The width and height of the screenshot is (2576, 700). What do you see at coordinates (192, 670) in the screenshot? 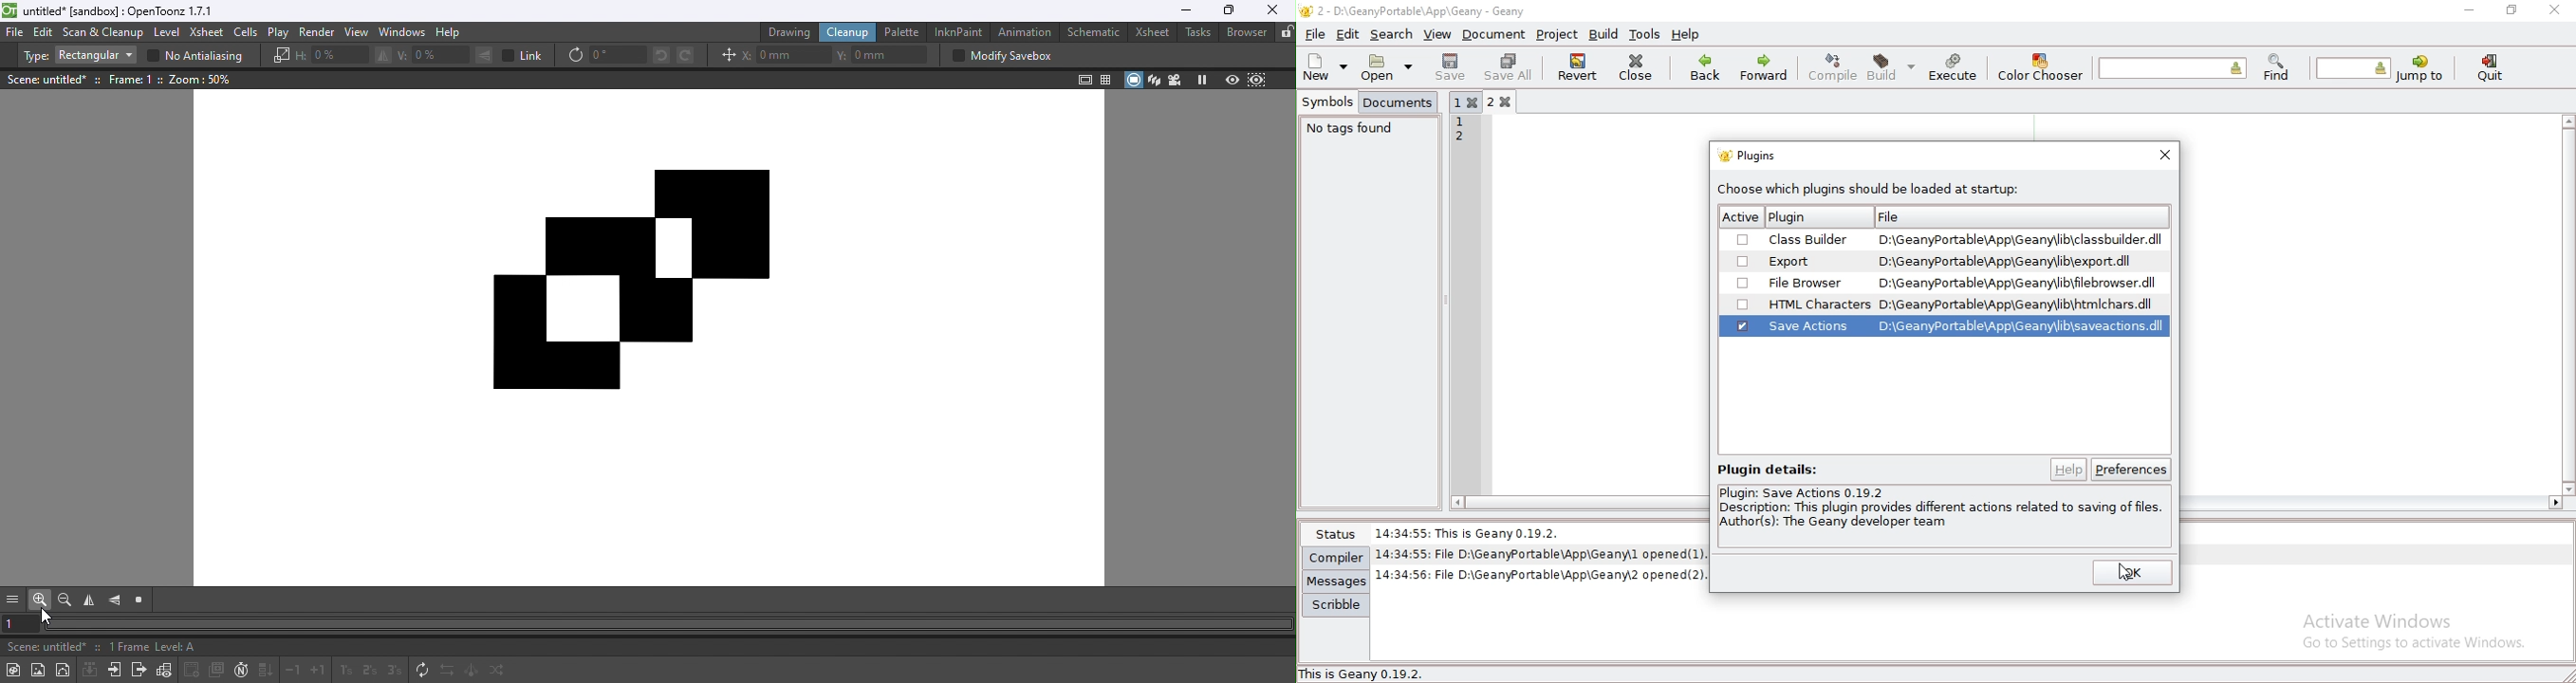
I see `Create blank drawing` at bounding box center [192, 670].